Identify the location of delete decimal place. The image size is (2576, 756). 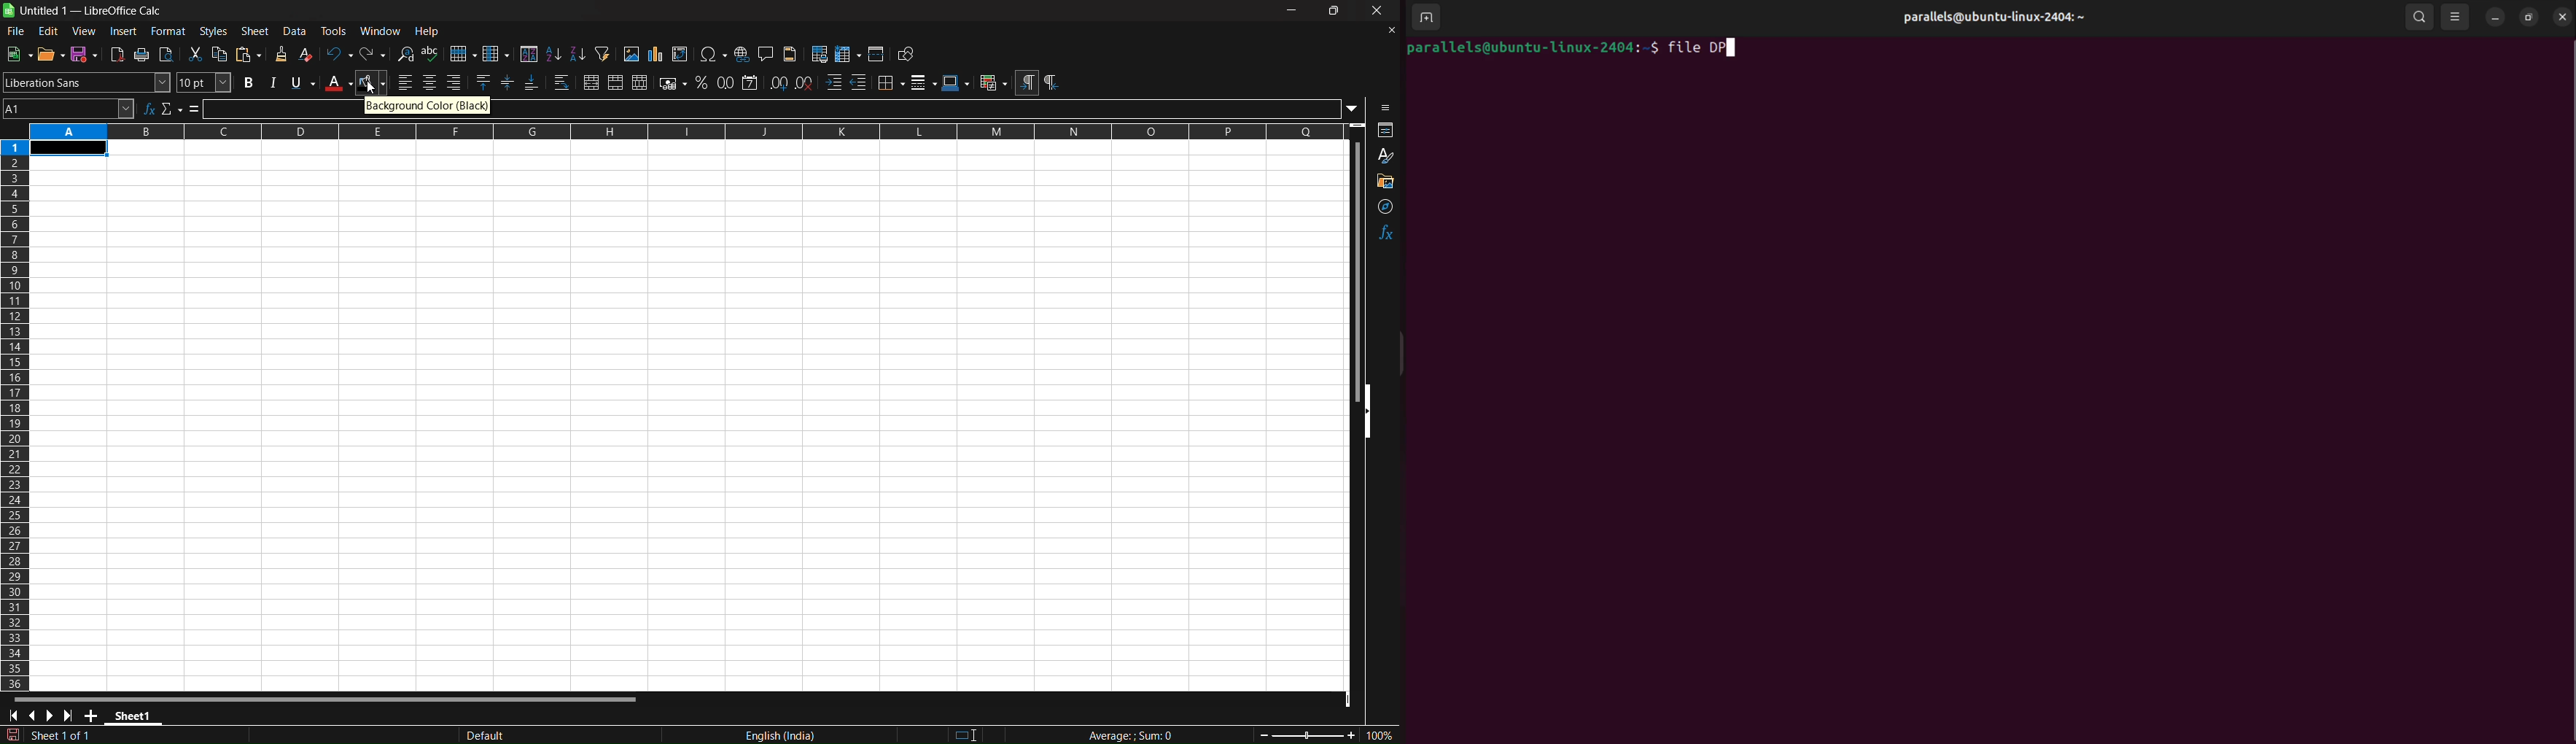
(804, 82).